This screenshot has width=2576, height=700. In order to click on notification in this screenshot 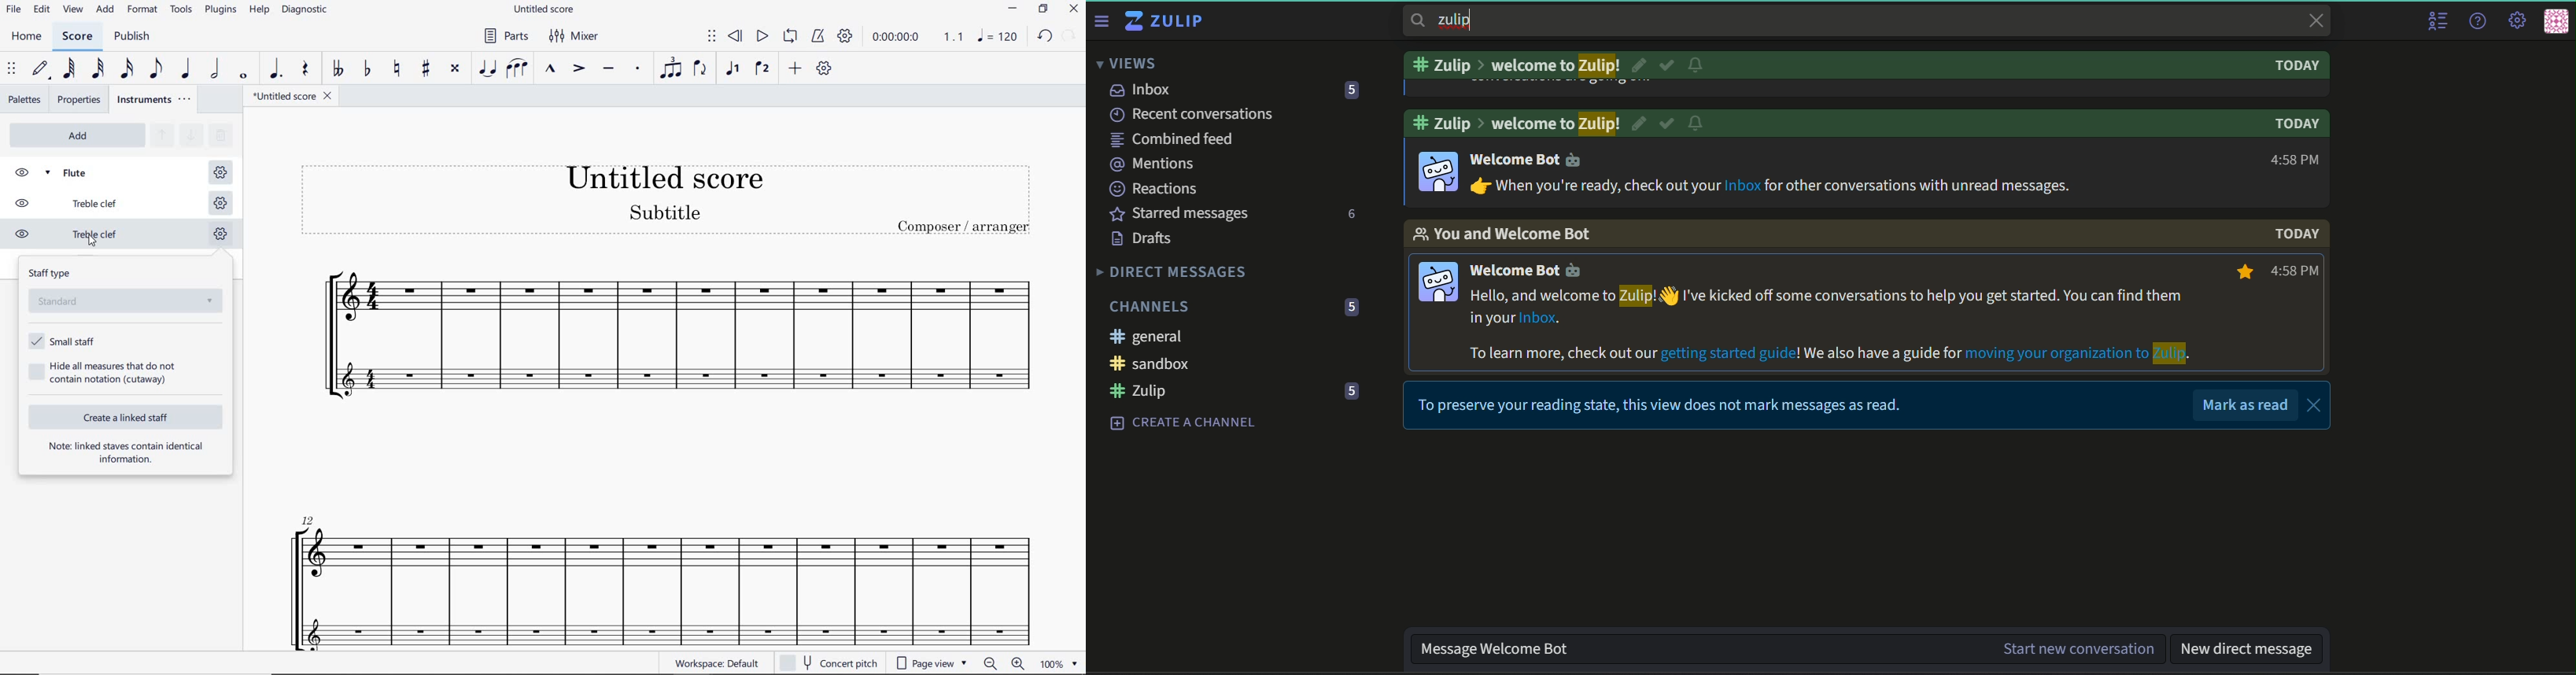, I will do `click(1696, 64)`.